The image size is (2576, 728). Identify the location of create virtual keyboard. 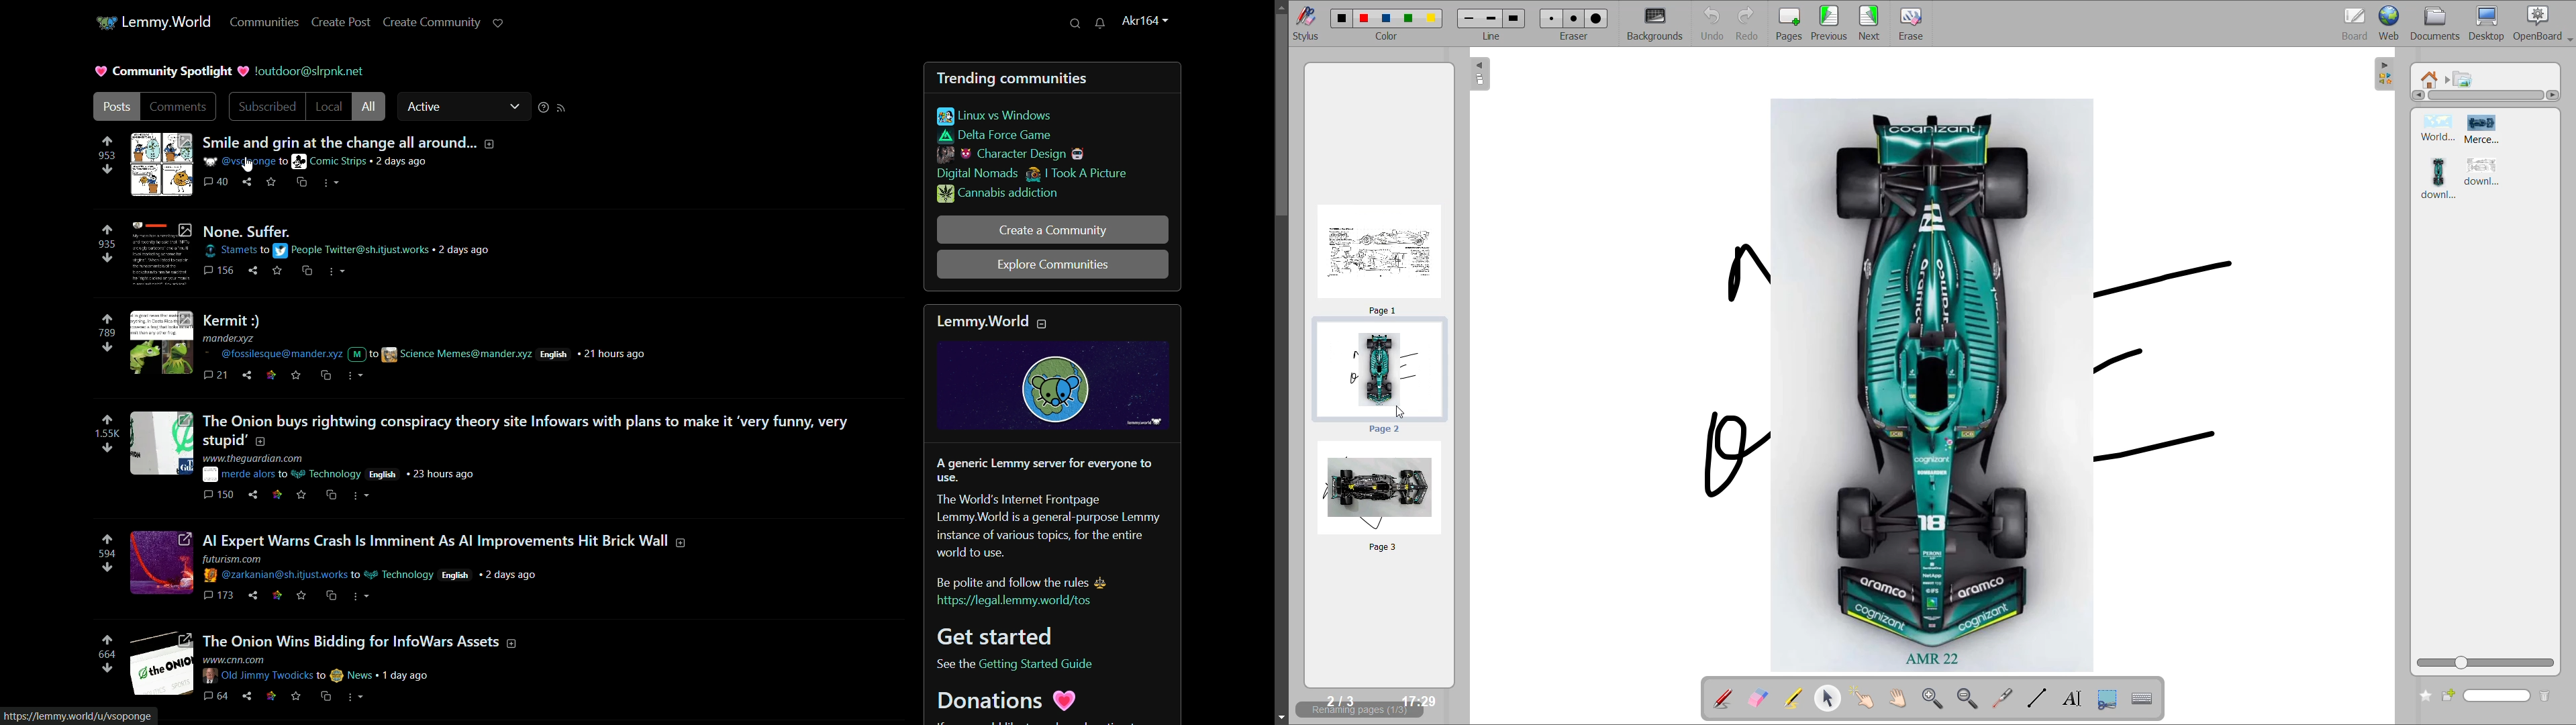
(2144, 701).